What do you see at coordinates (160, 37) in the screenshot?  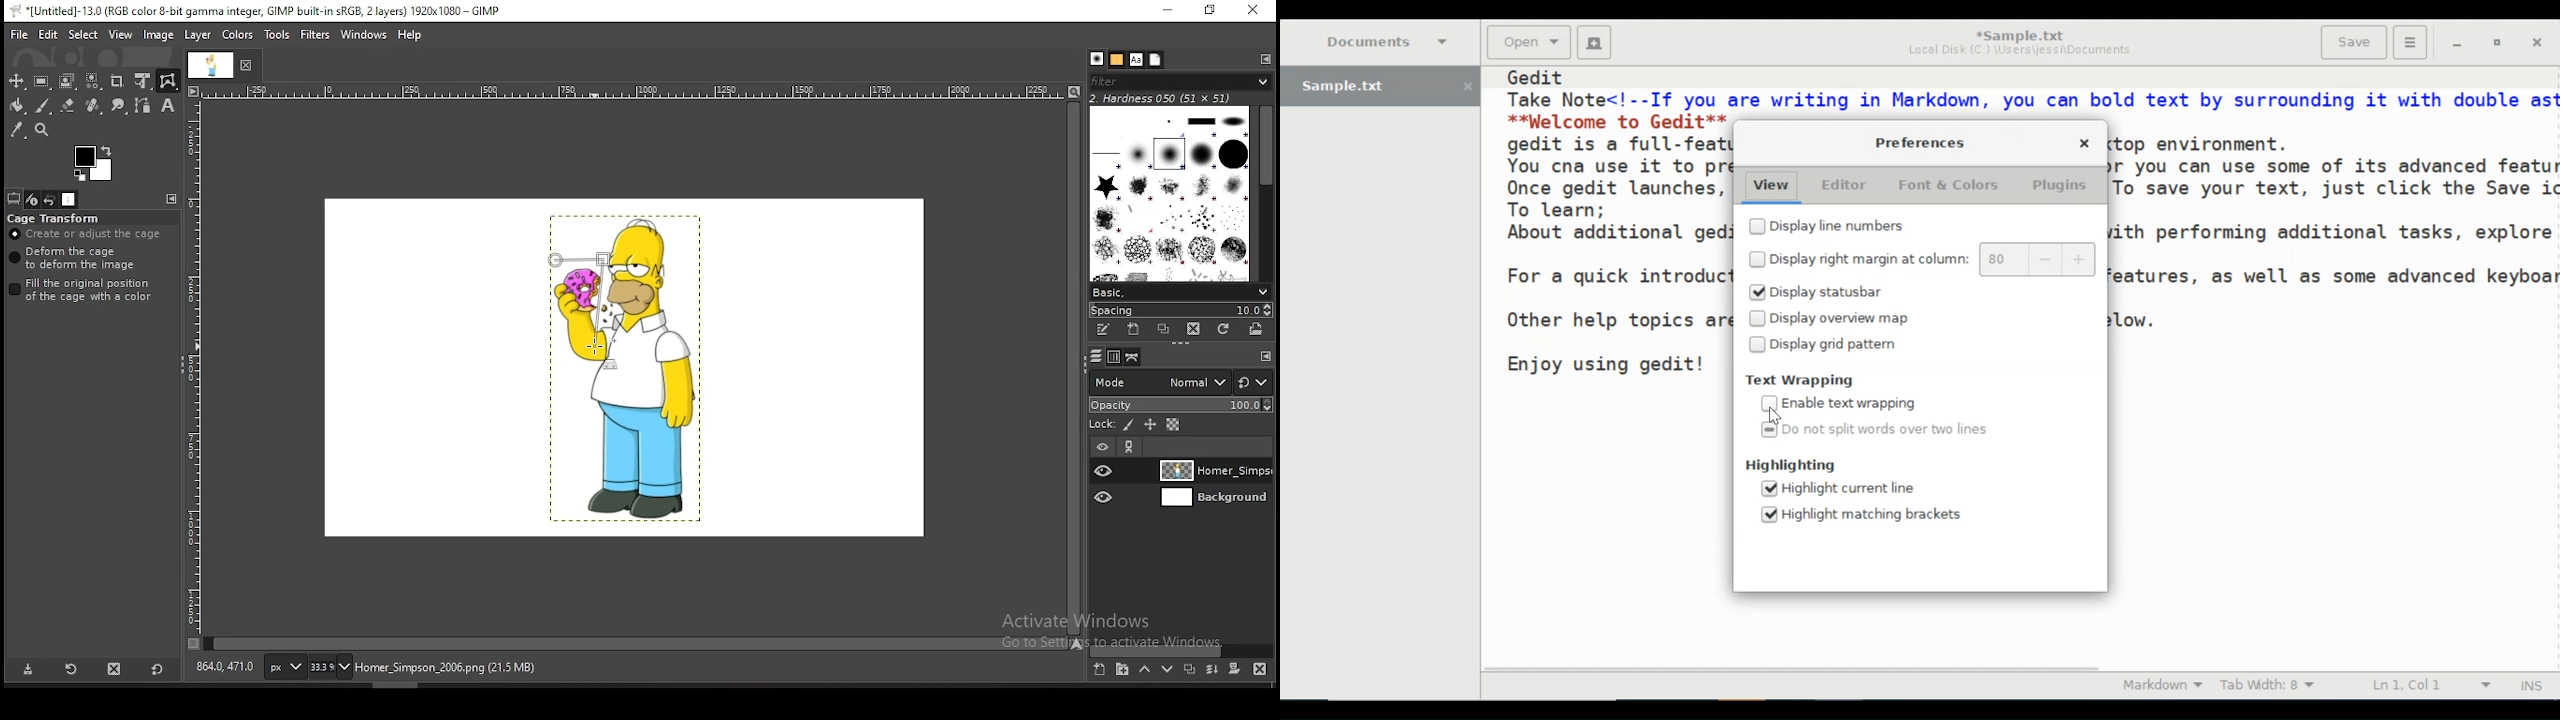 I see `image` at bounding box center [160, 37].